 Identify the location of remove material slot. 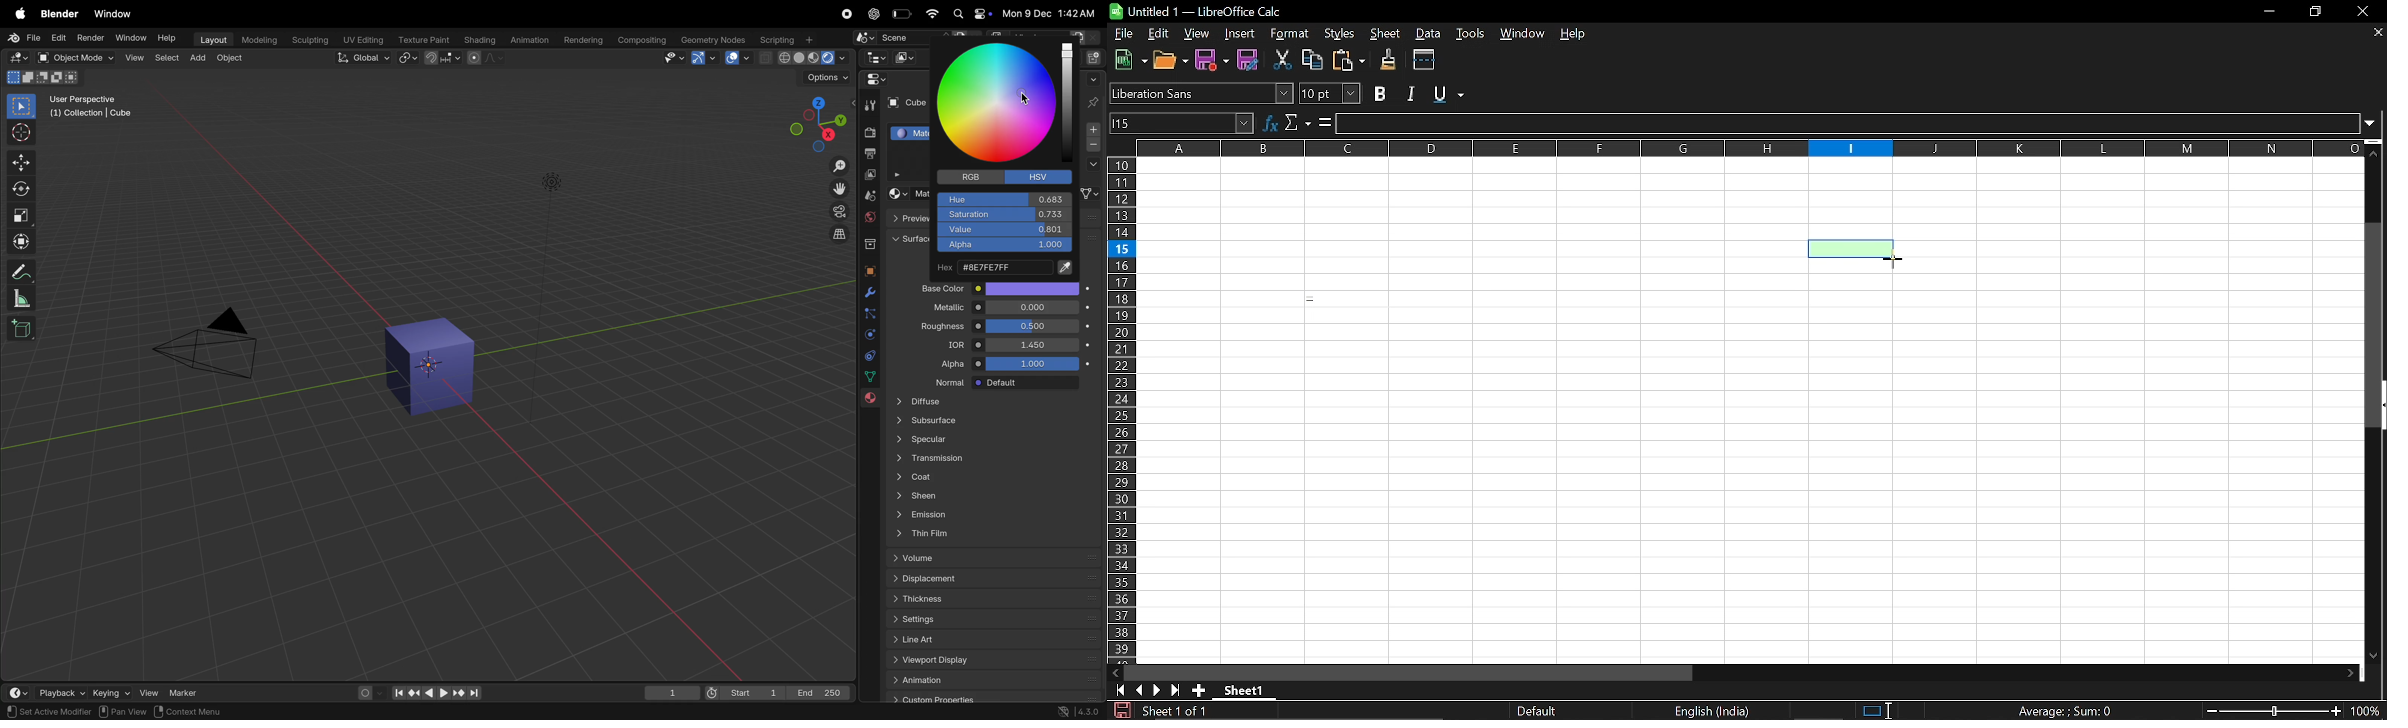
(1093, 146).